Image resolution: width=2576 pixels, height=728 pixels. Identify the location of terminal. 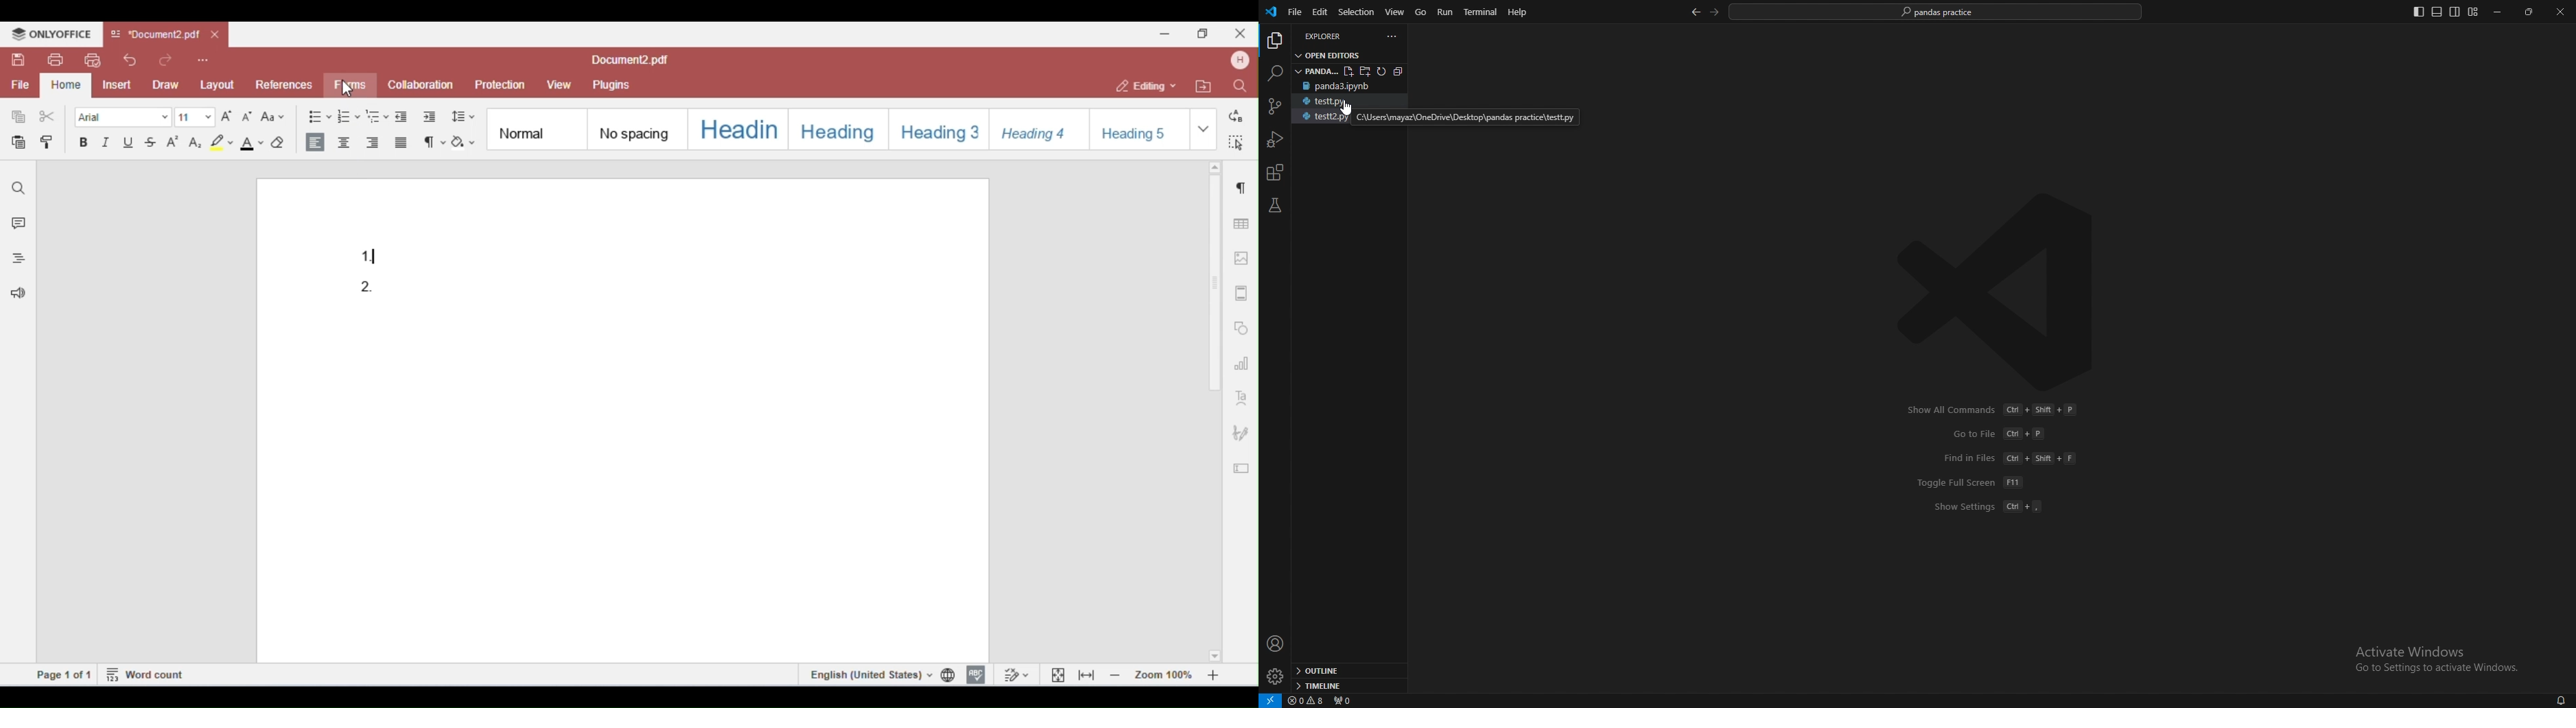
(1482, 12).